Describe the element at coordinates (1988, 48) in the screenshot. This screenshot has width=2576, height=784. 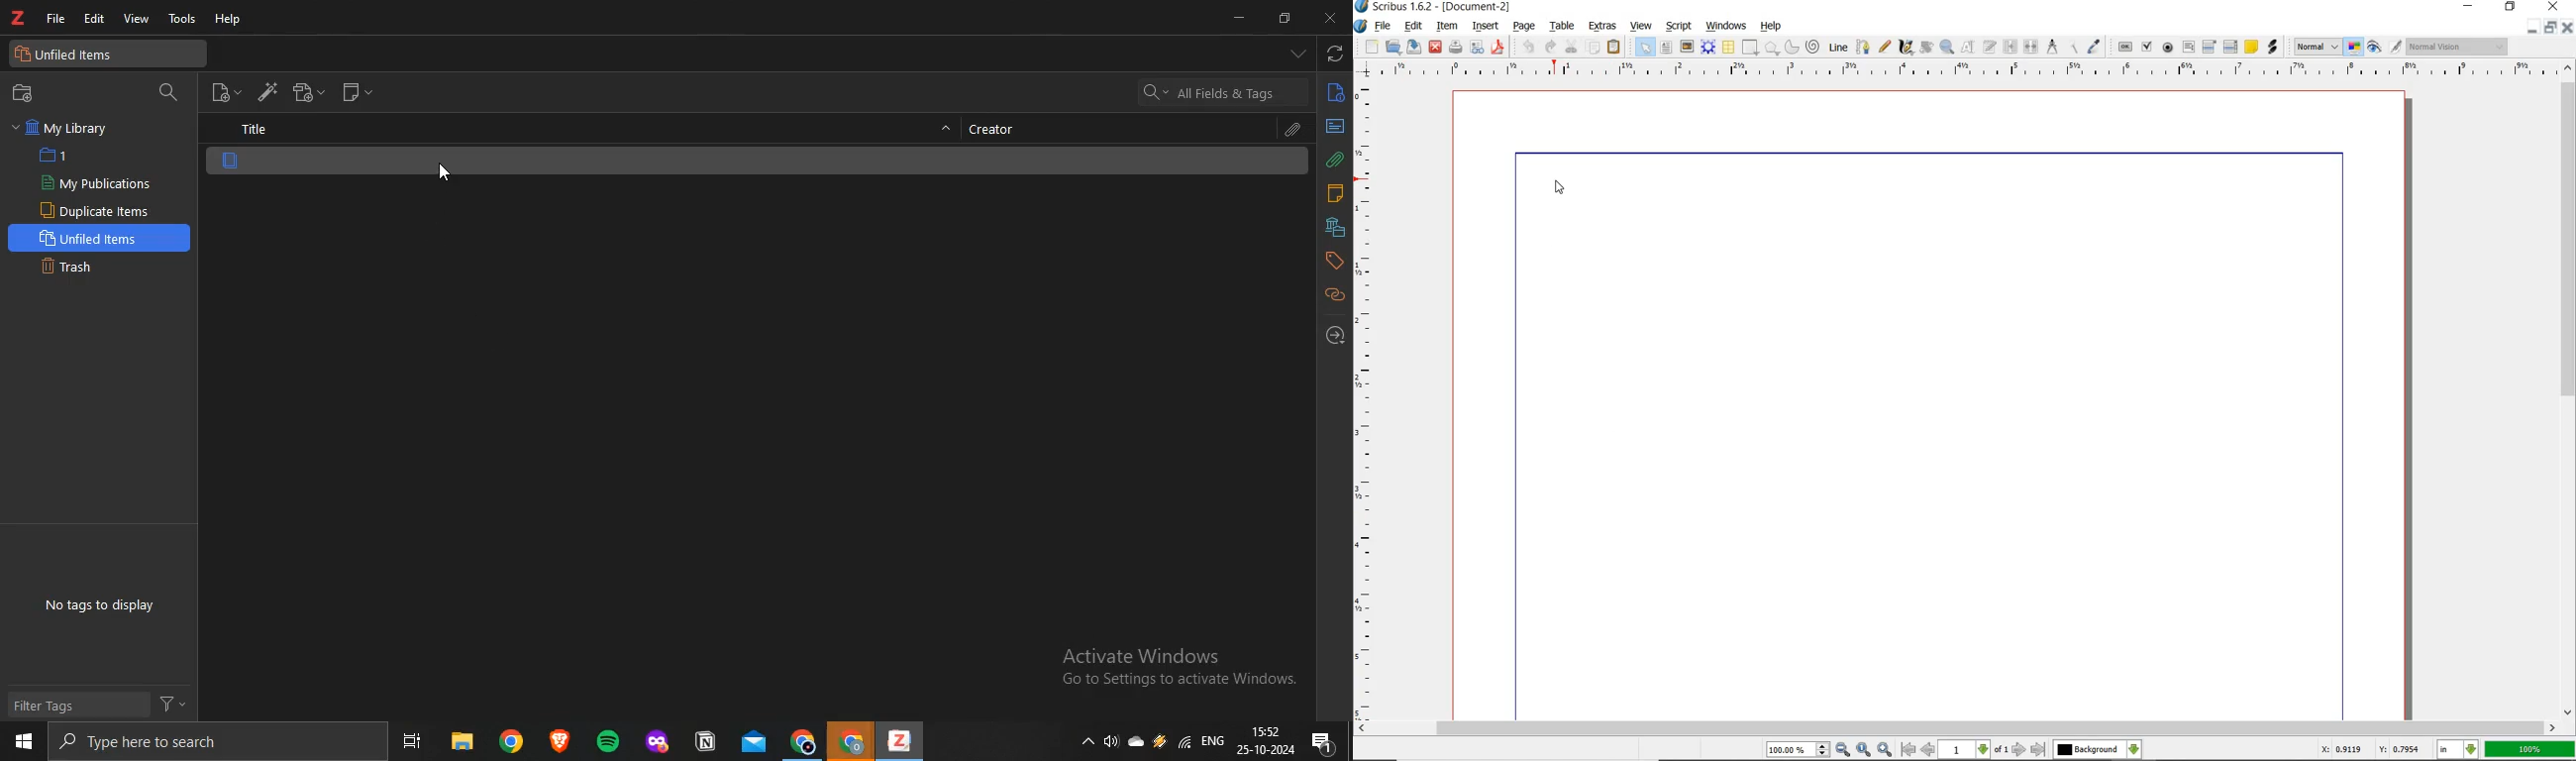
I see `edit frame with story editor` at that location.